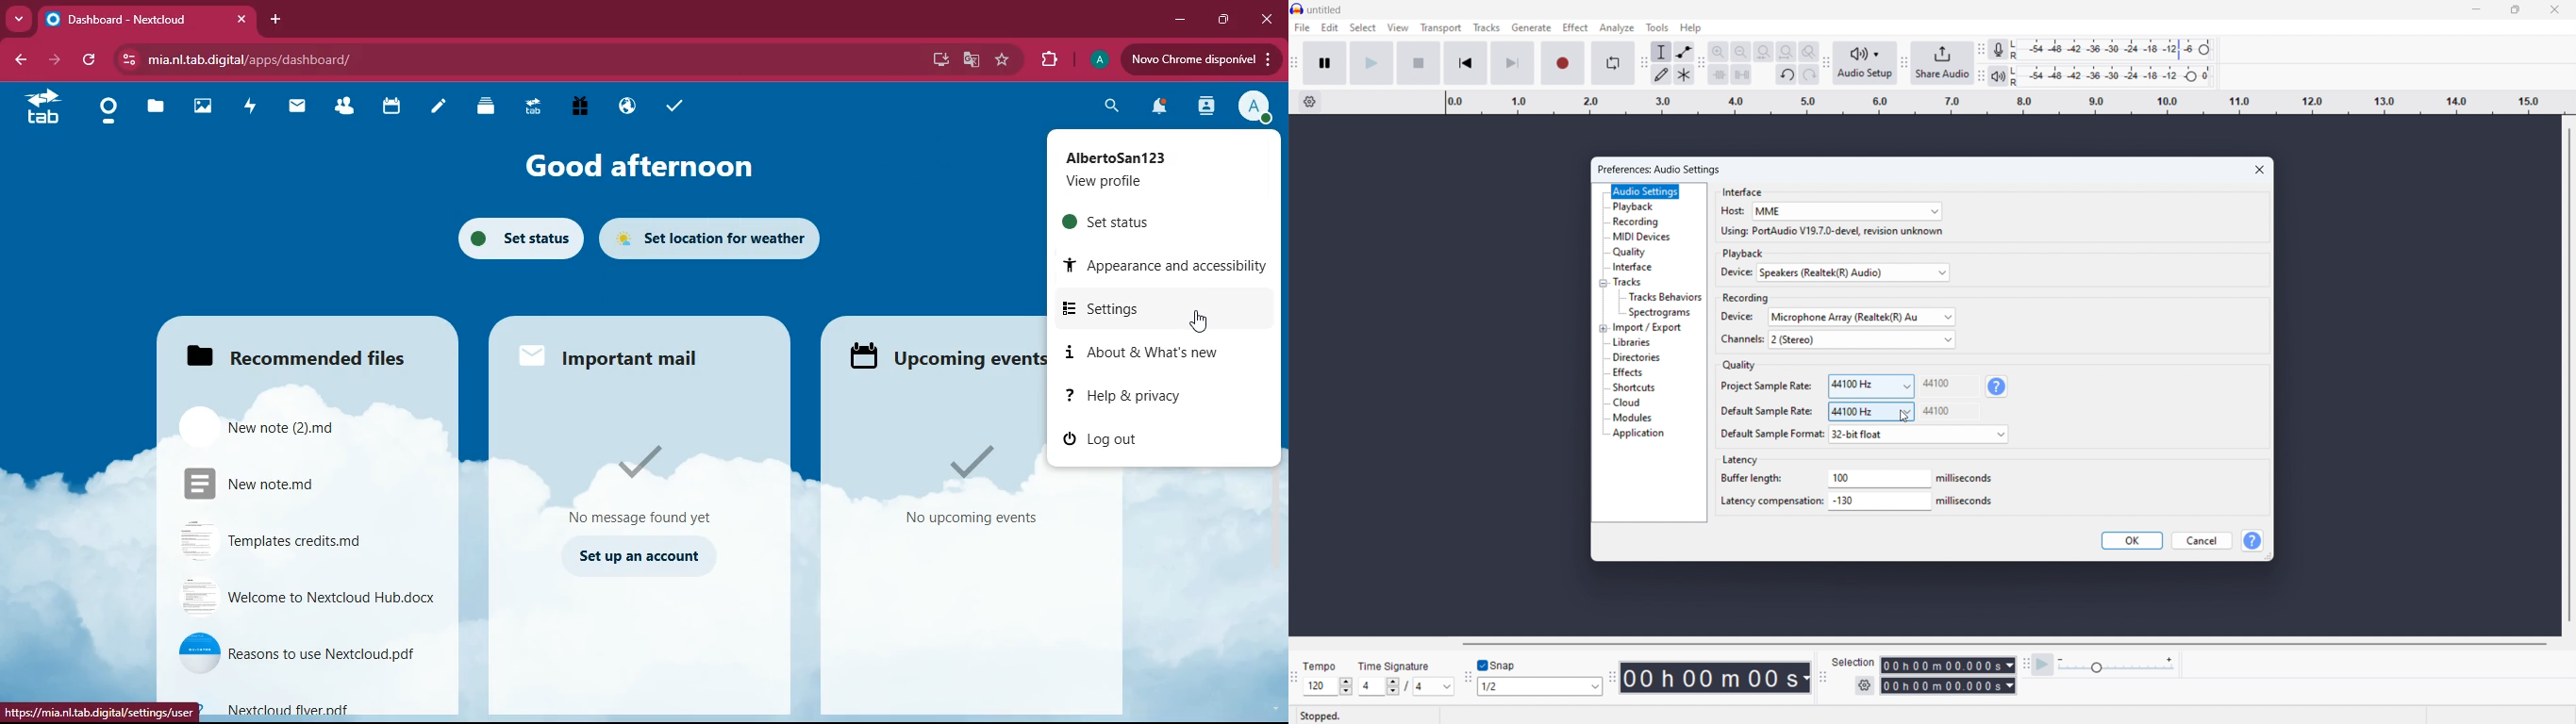 Image resolution: width=2576 pixels, height=728 pixels. Describe the element at coordinates (1208, 106) in the screenshot. I see `activity` at that location.